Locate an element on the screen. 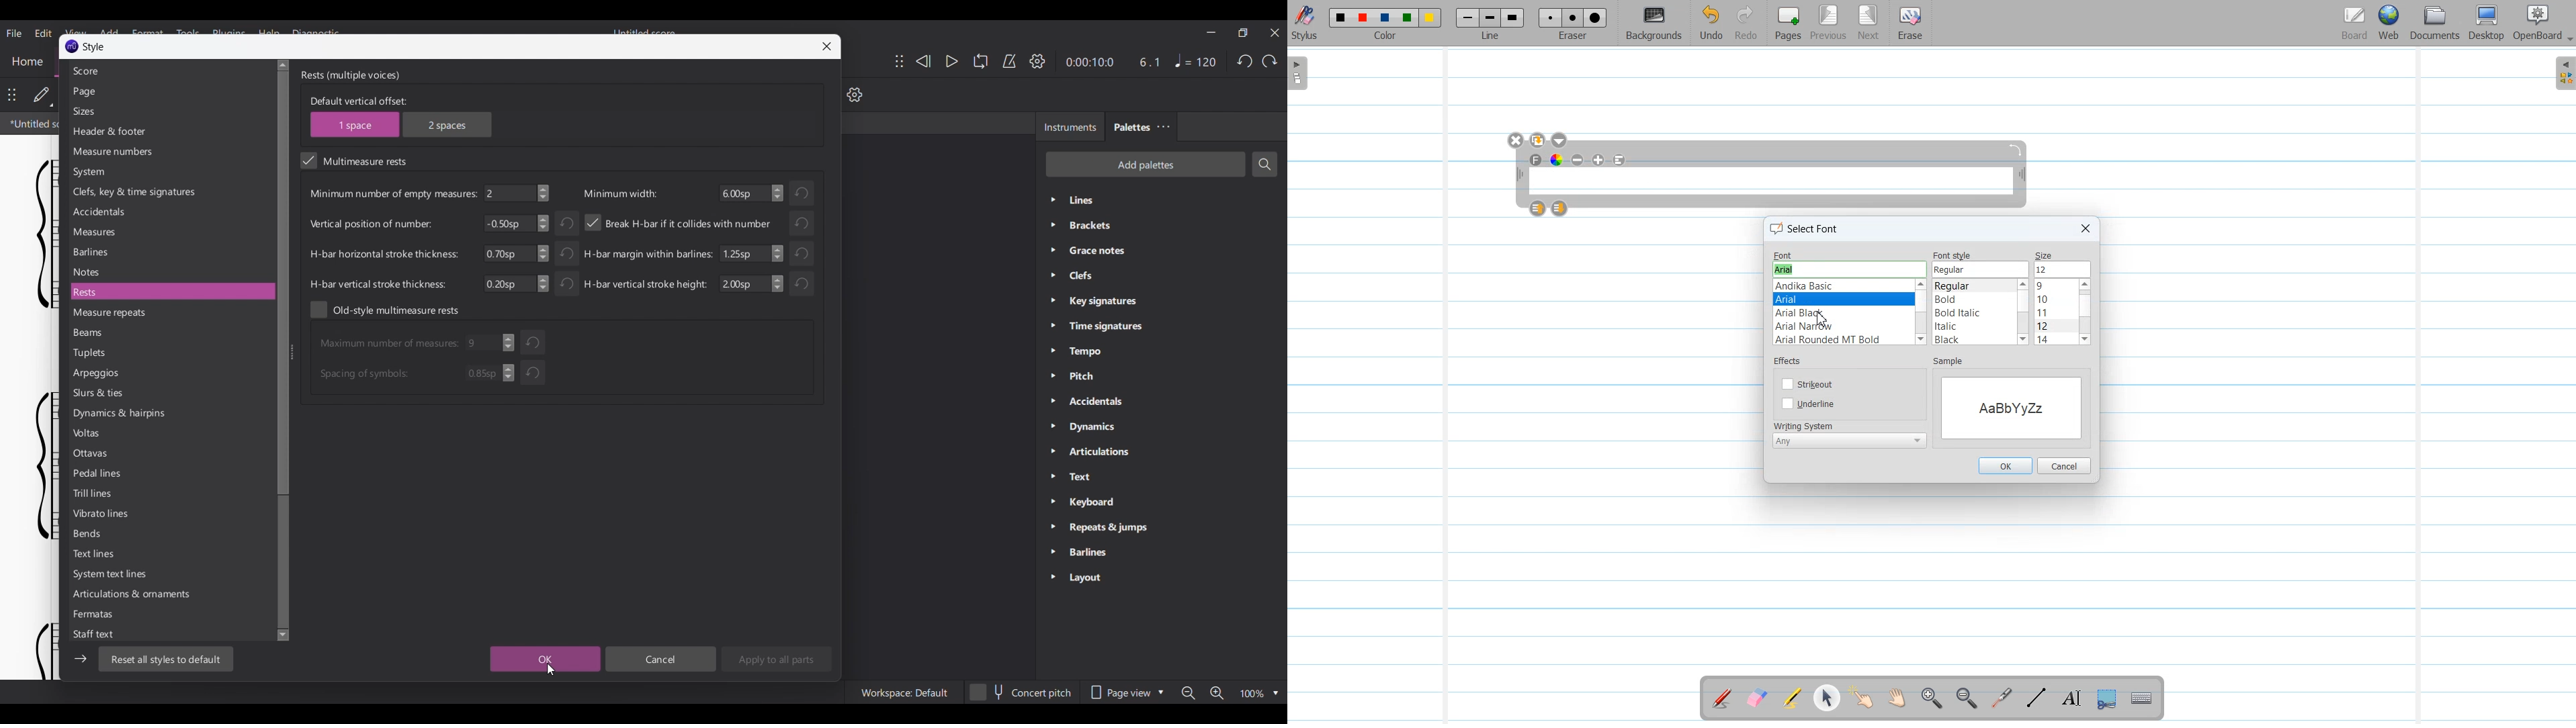  Current zoom factor is located at coordinates (1253, 694).